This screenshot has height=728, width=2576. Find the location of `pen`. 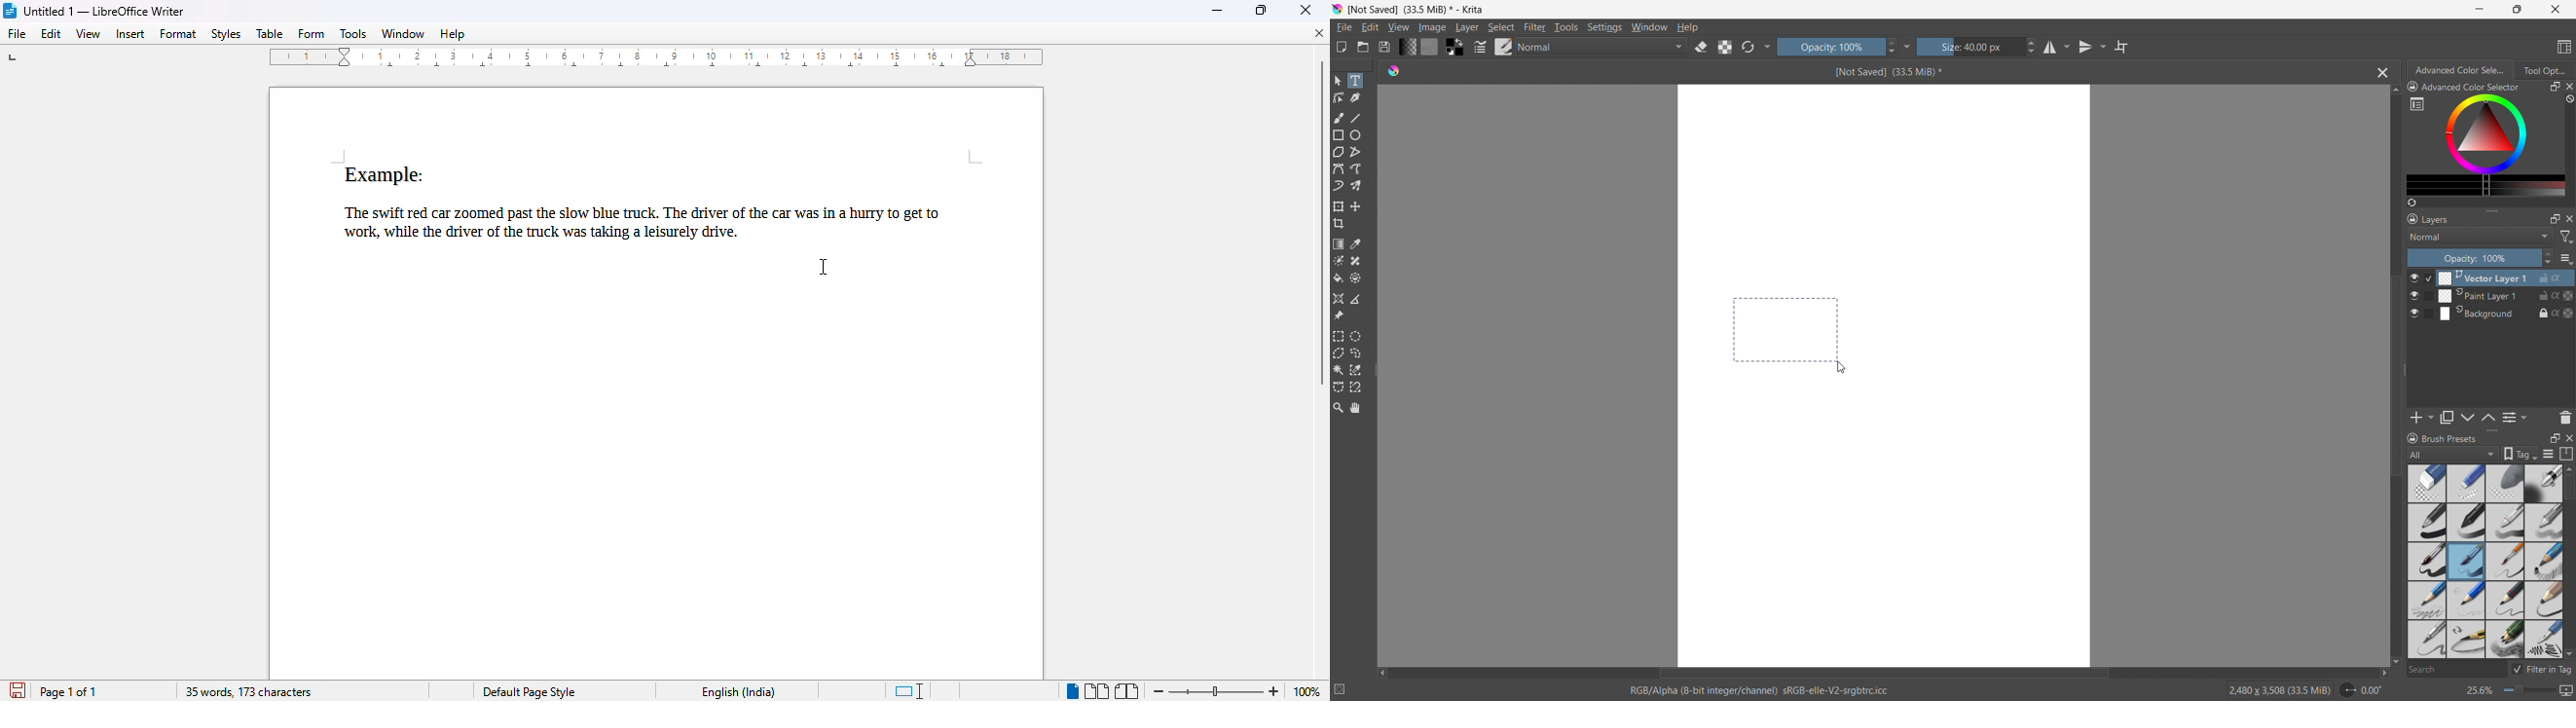

pen is located at coordinates (2466, 523).